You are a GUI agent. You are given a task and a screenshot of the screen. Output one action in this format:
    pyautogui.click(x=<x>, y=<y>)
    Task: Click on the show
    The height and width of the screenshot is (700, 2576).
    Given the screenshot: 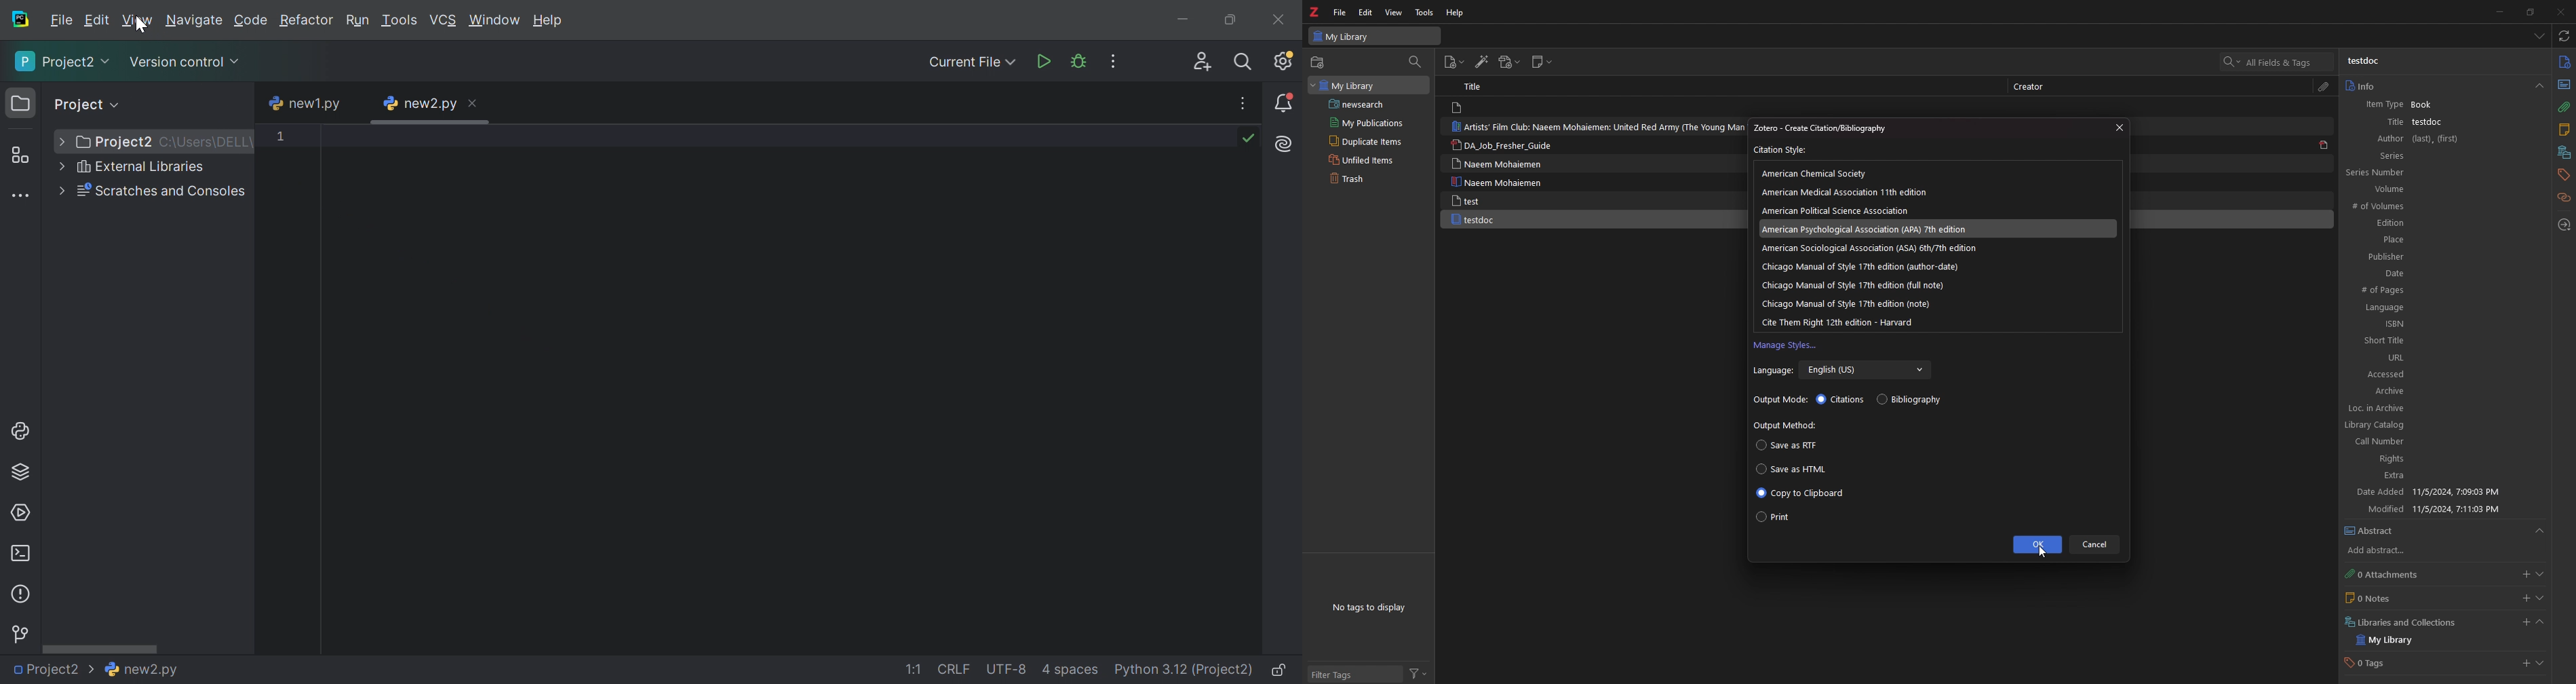 What is the action you would take?
    pyautogui.click(x=2540, y=574)
    